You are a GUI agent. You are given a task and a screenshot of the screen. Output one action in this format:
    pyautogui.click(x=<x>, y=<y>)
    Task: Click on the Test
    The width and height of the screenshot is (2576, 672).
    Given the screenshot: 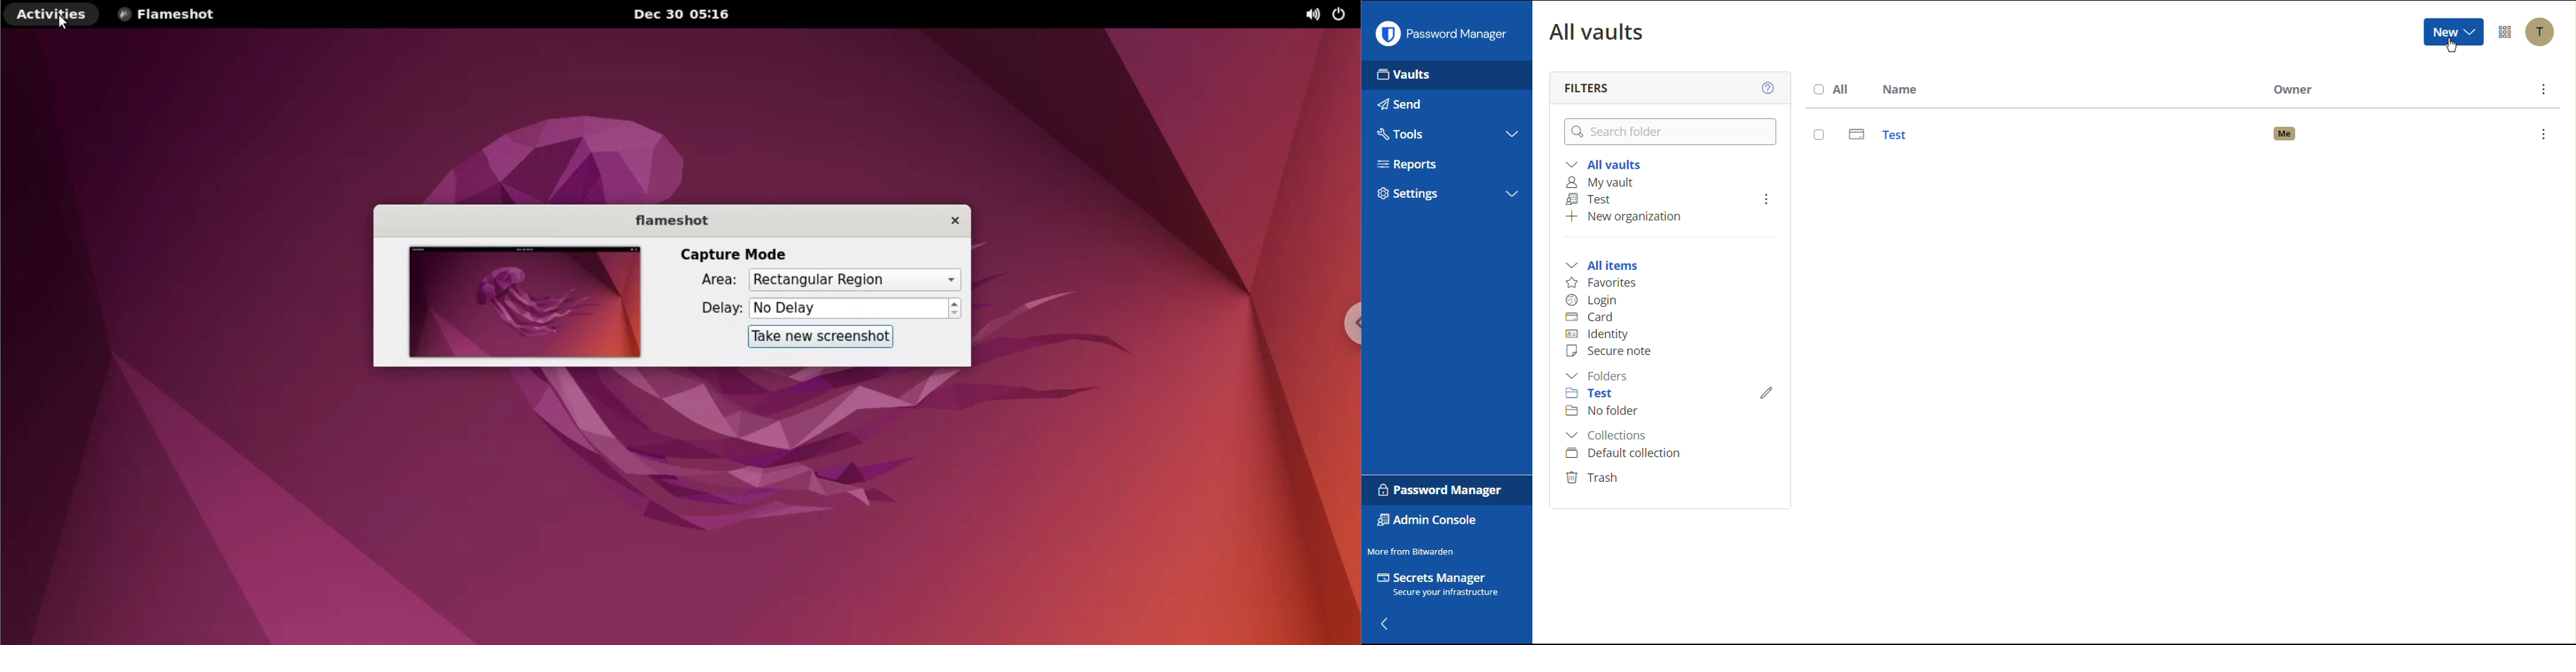 What is the action you would take?
    pyautogui.click(x=2183, y=133)
    